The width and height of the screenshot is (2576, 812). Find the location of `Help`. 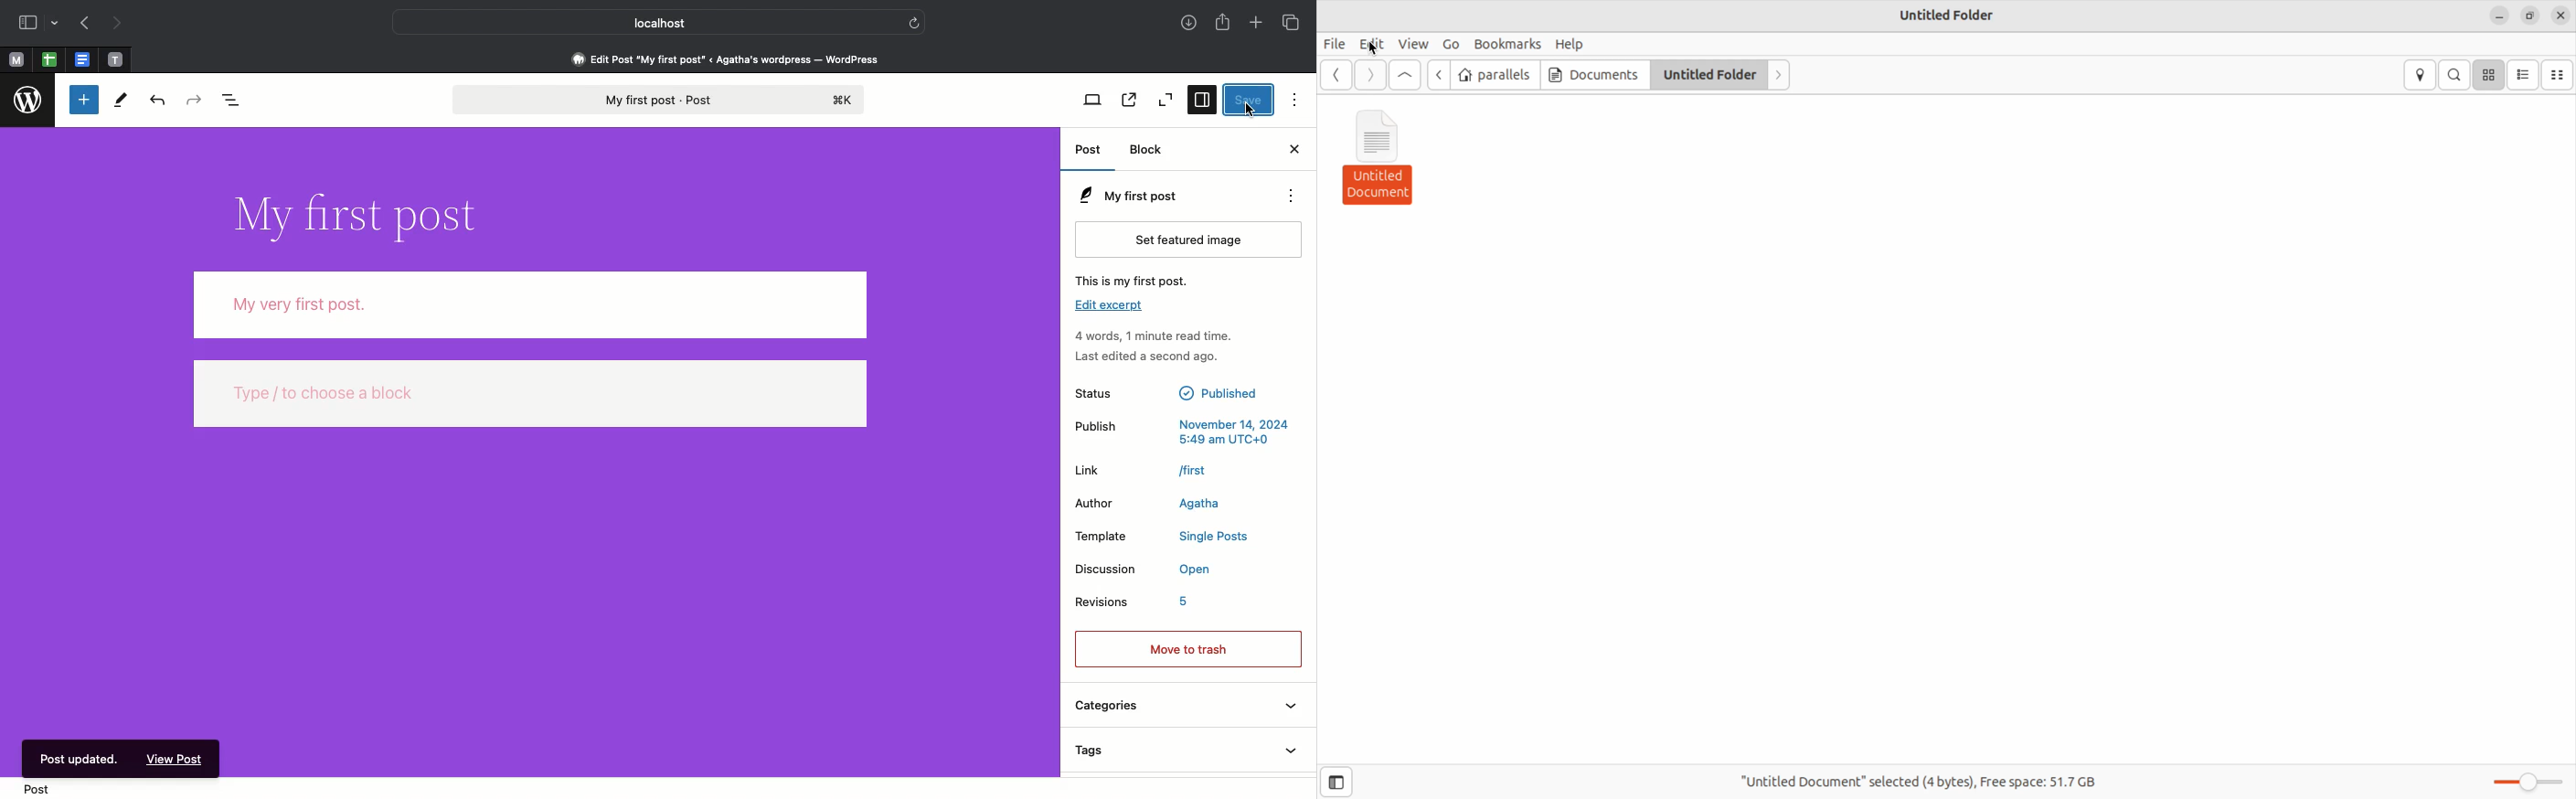

Help is located at coordinates (1570, 43).